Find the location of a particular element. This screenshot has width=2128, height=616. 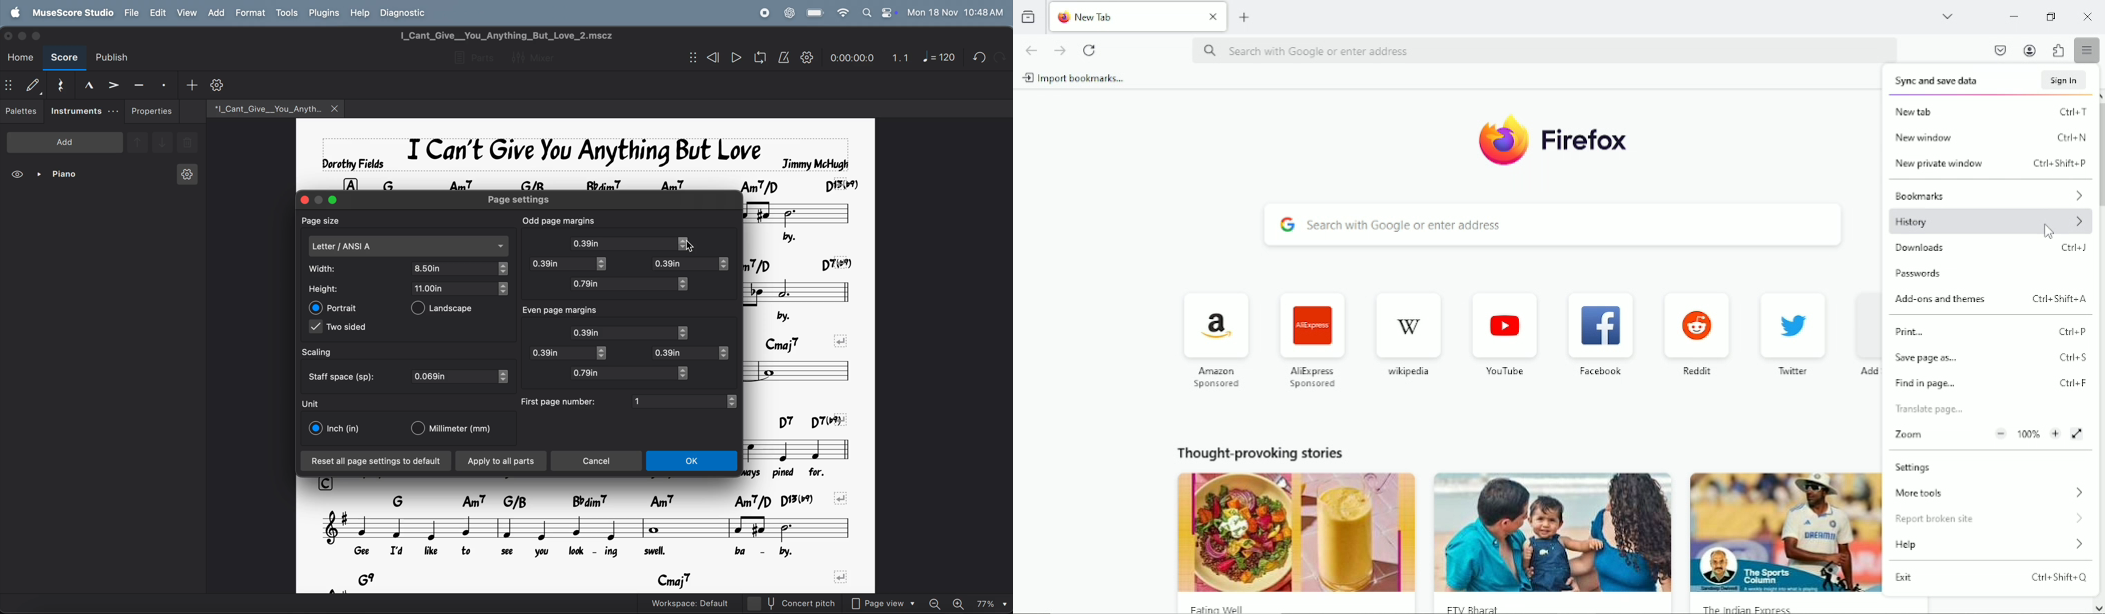

passwords is located at coordinates (1917, 274).